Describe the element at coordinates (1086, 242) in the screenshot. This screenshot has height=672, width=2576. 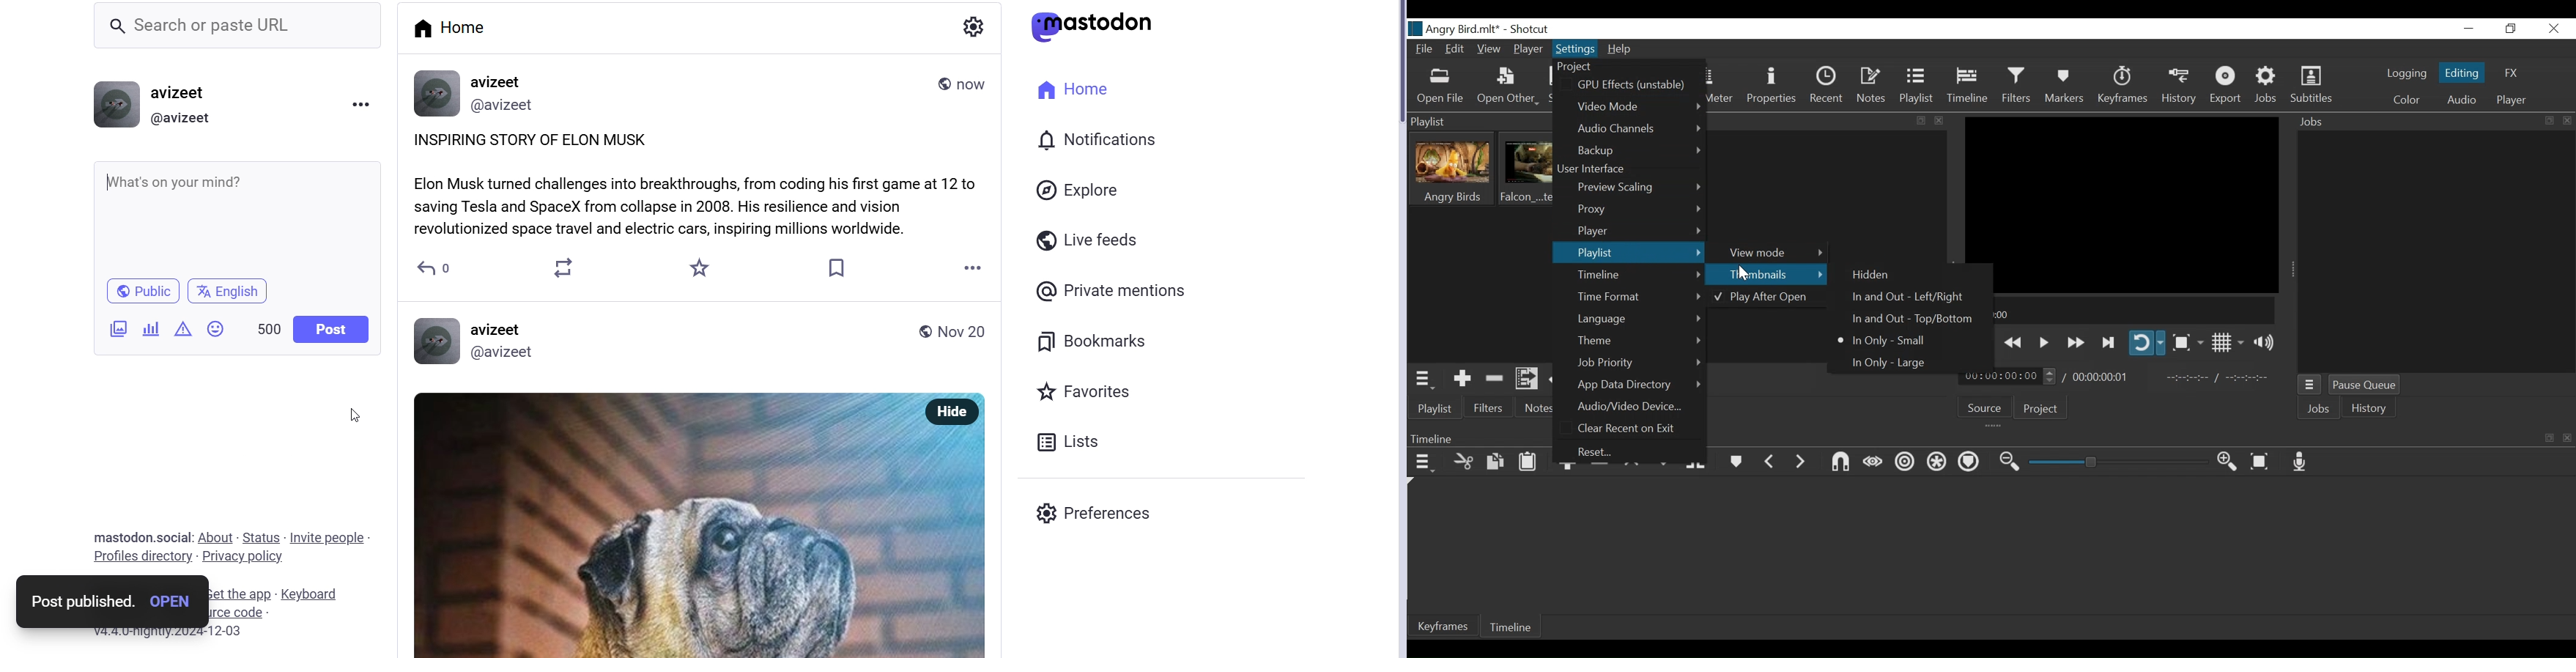
I see `live feeds` at that location.